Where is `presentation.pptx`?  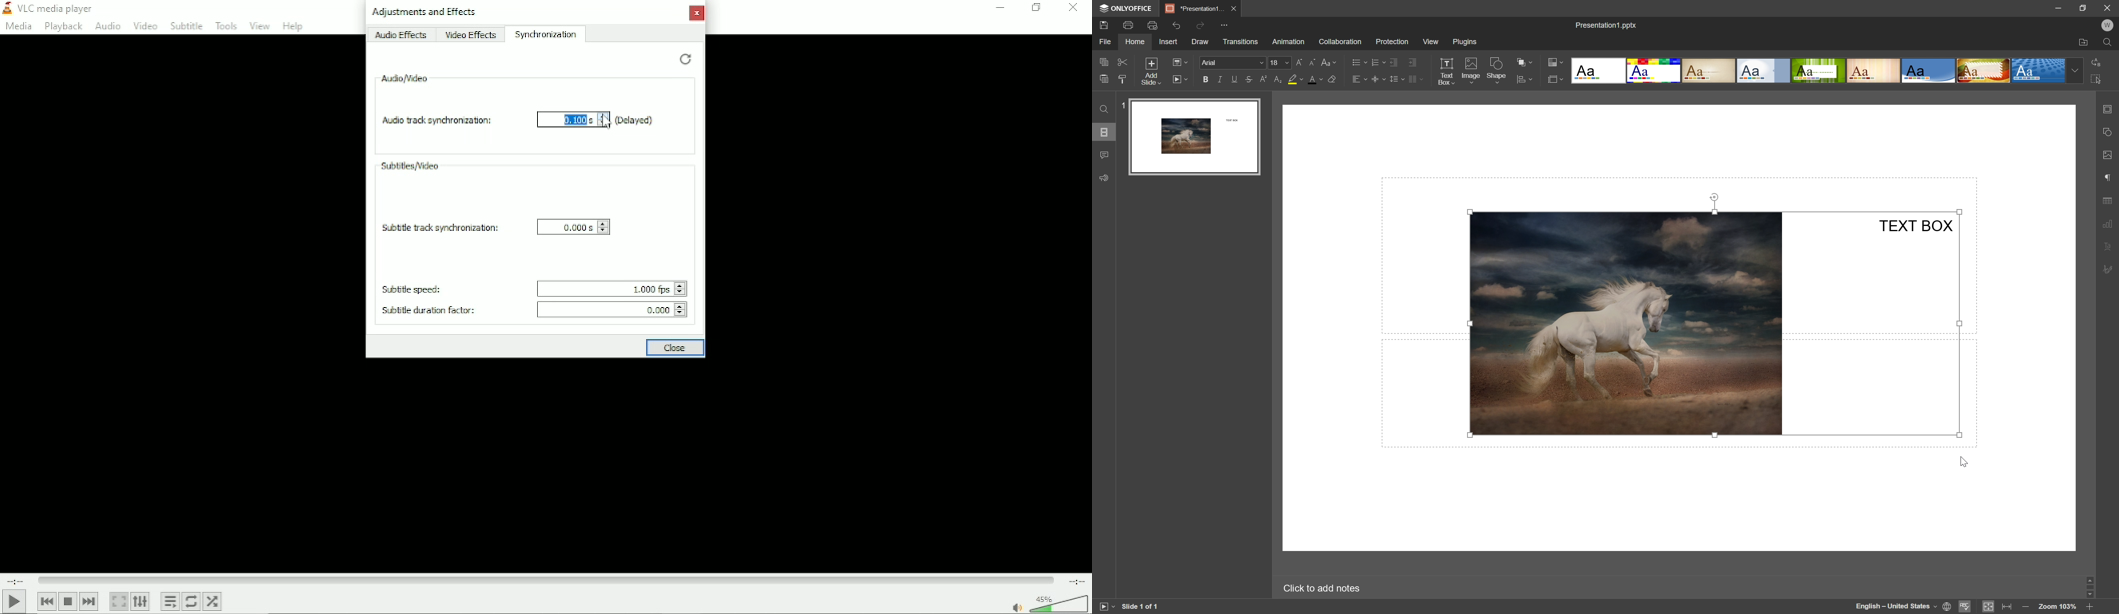
presentation.pptx is located at coordinates (1606, 25).